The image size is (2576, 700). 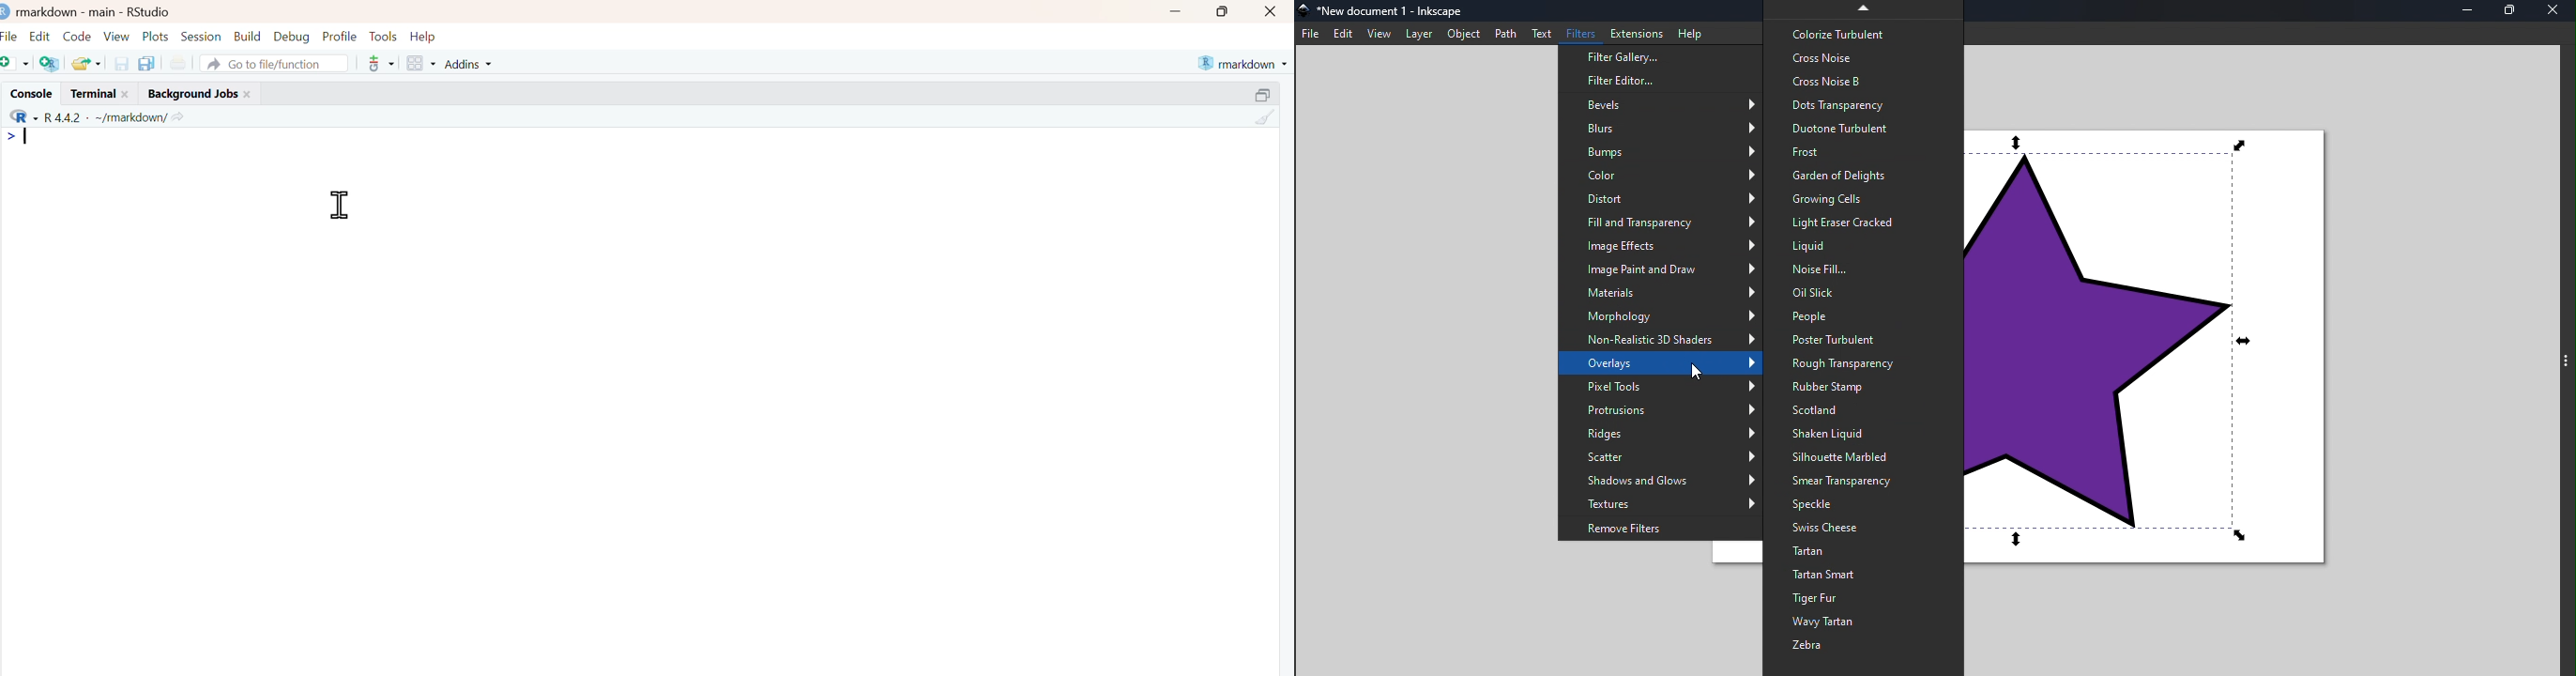 I want to click on Build, so click(x=248, y=33).